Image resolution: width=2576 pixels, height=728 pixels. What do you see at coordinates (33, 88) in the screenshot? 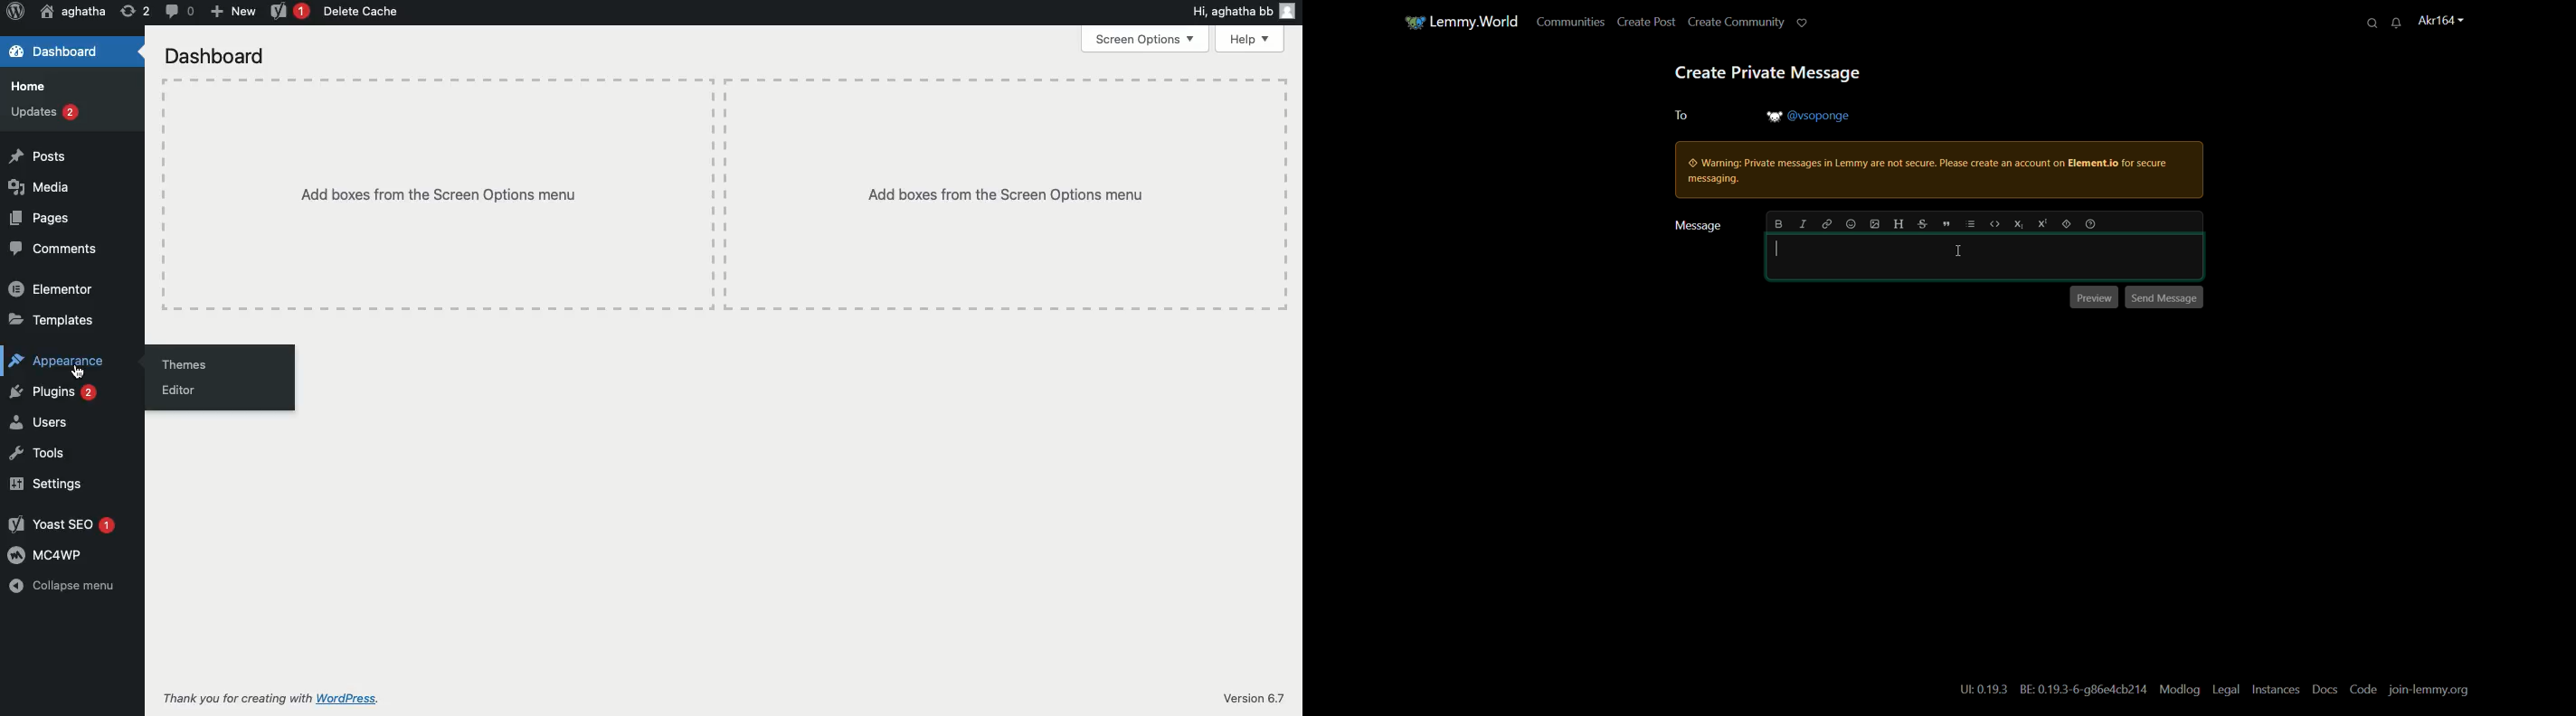
I see `Home` at bounding box center [33, 88].